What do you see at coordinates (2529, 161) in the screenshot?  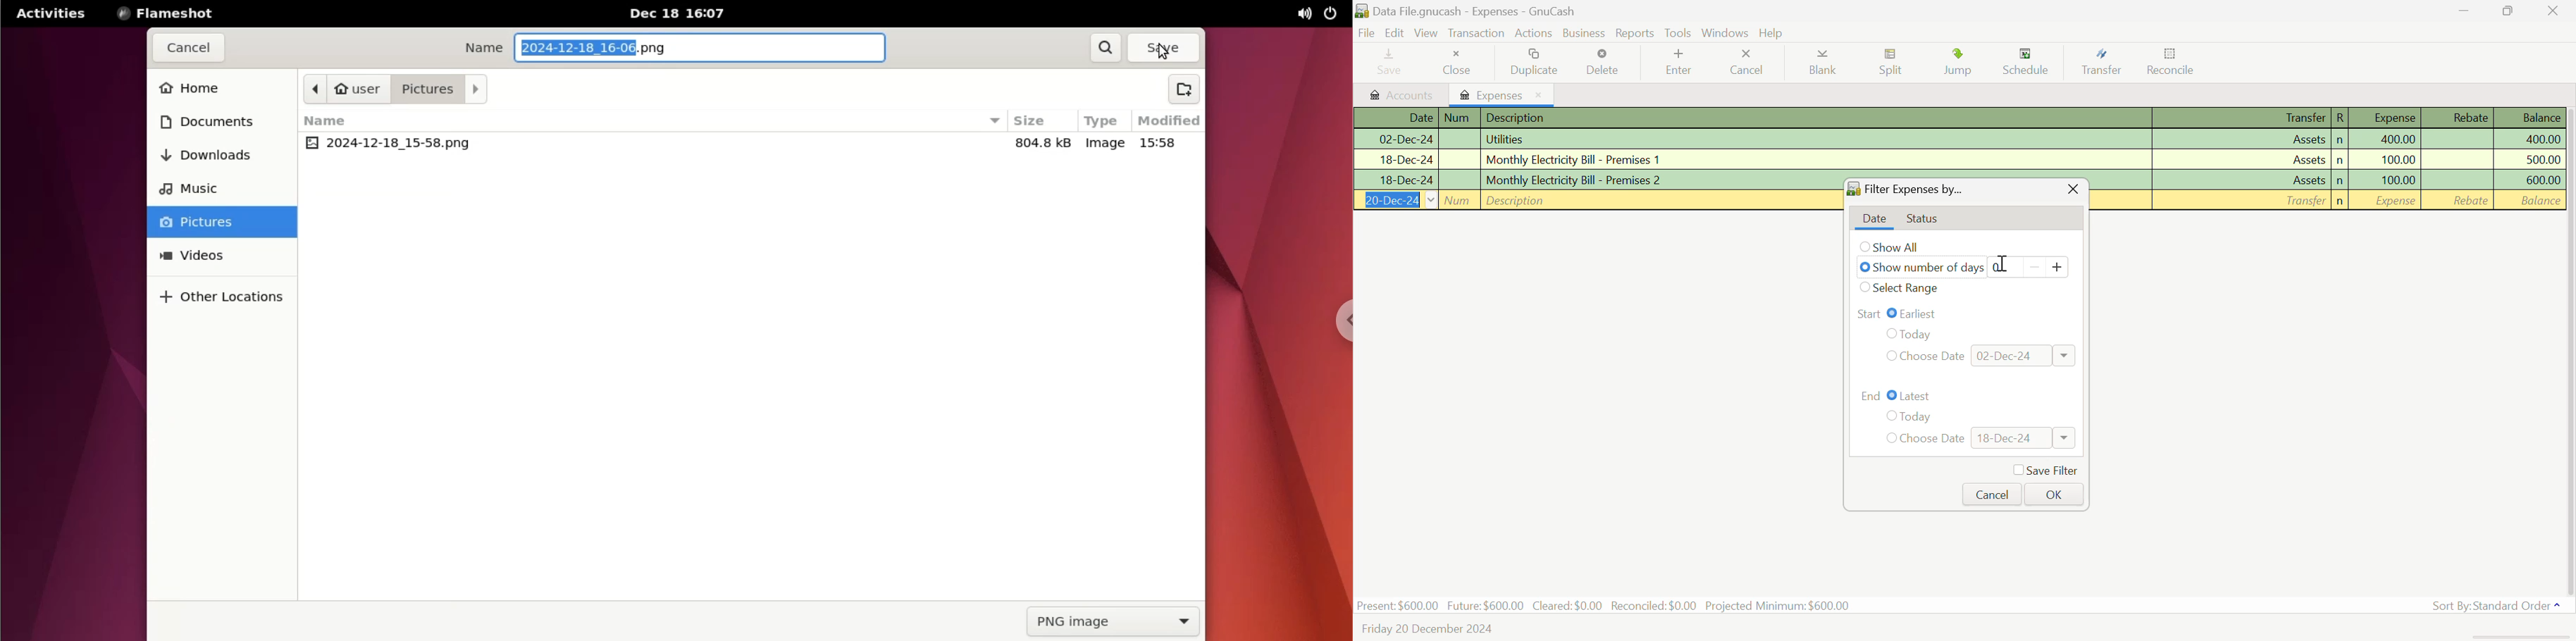 I see `Amount` at bounding box center [2529, 161].